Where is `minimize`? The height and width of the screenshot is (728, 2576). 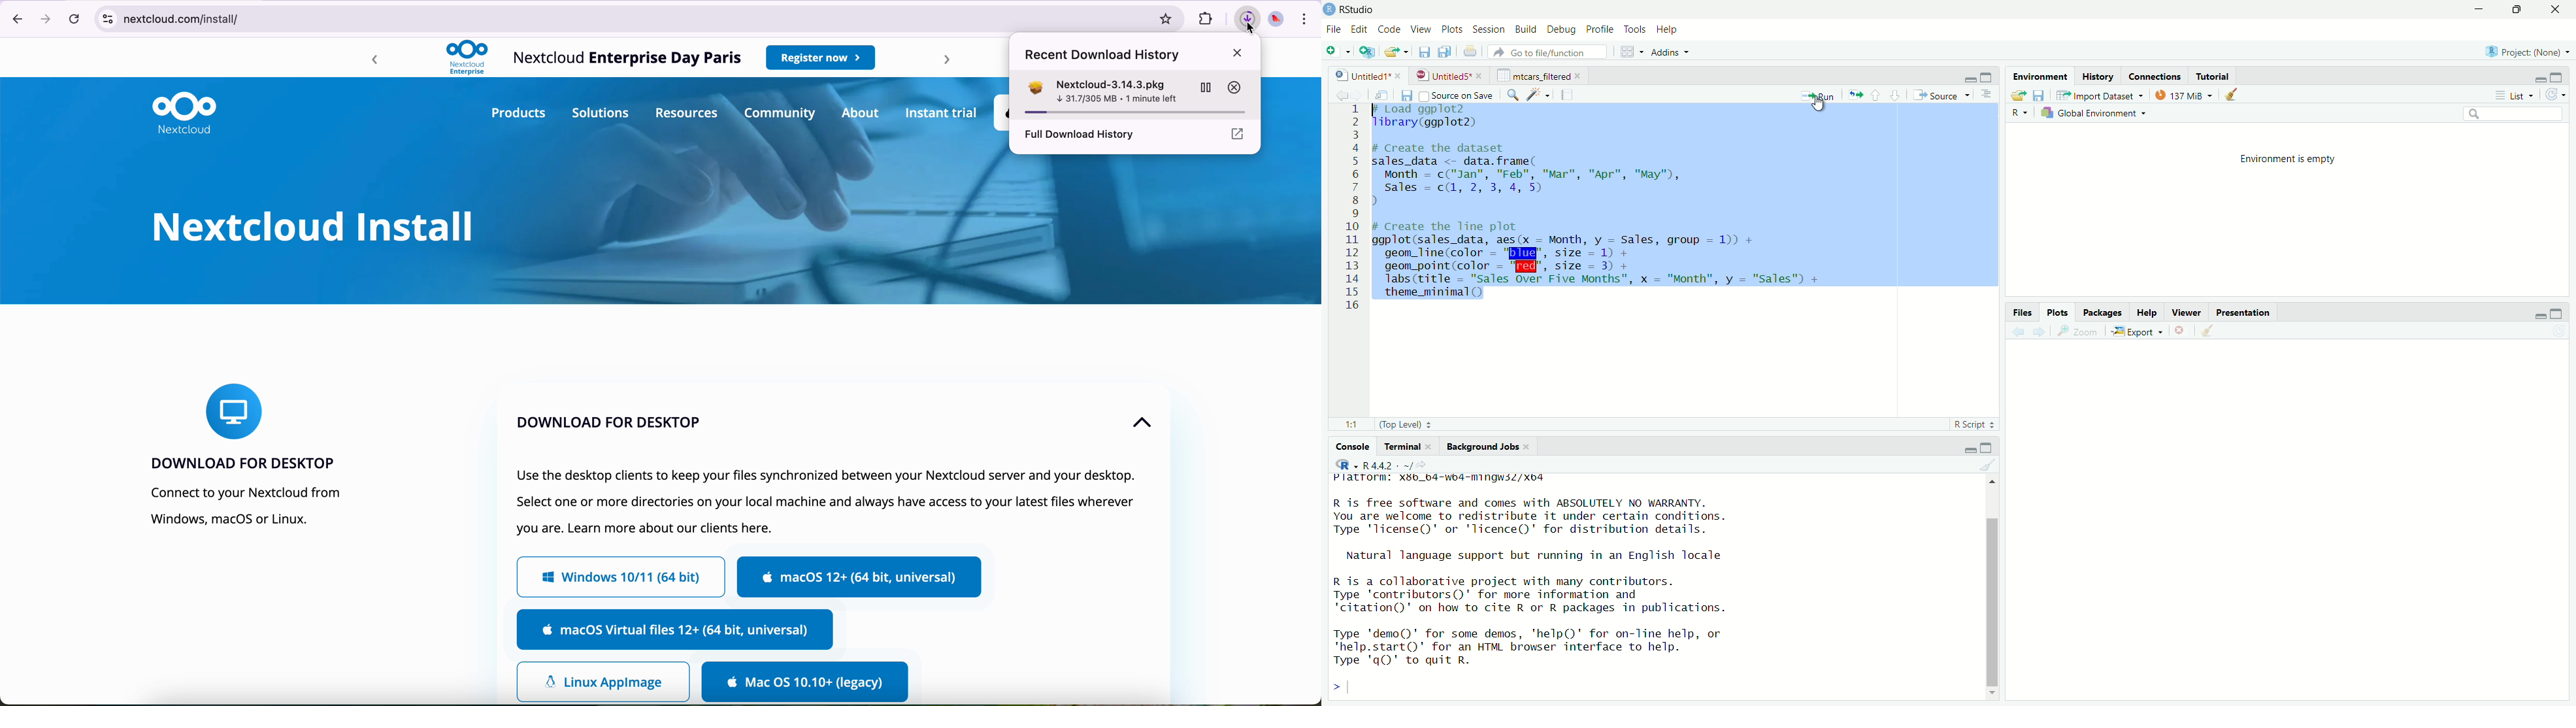 minimize is located at coordinates (2483, 8).